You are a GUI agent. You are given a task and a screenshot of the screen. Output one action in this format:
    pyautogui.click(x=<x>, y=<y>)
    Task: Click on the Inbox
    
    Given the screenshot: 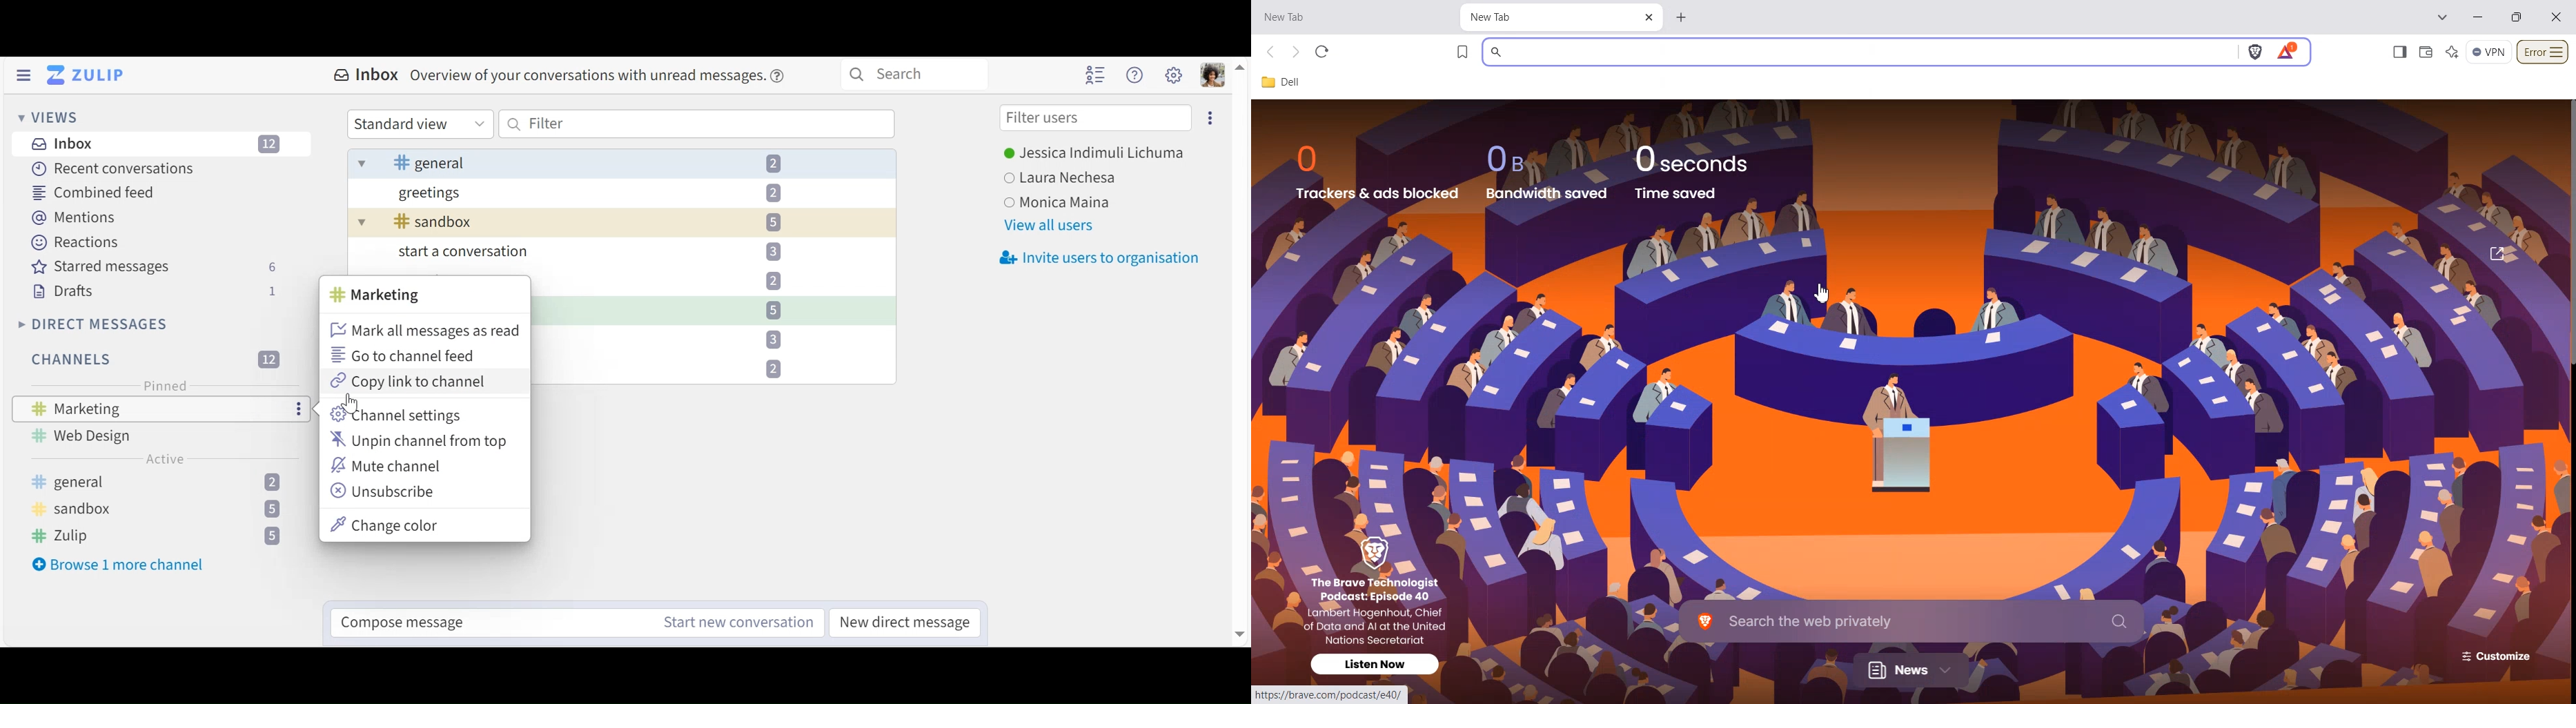 What is the action you would take?
    pyautogui.click(x=560, y=76)
    